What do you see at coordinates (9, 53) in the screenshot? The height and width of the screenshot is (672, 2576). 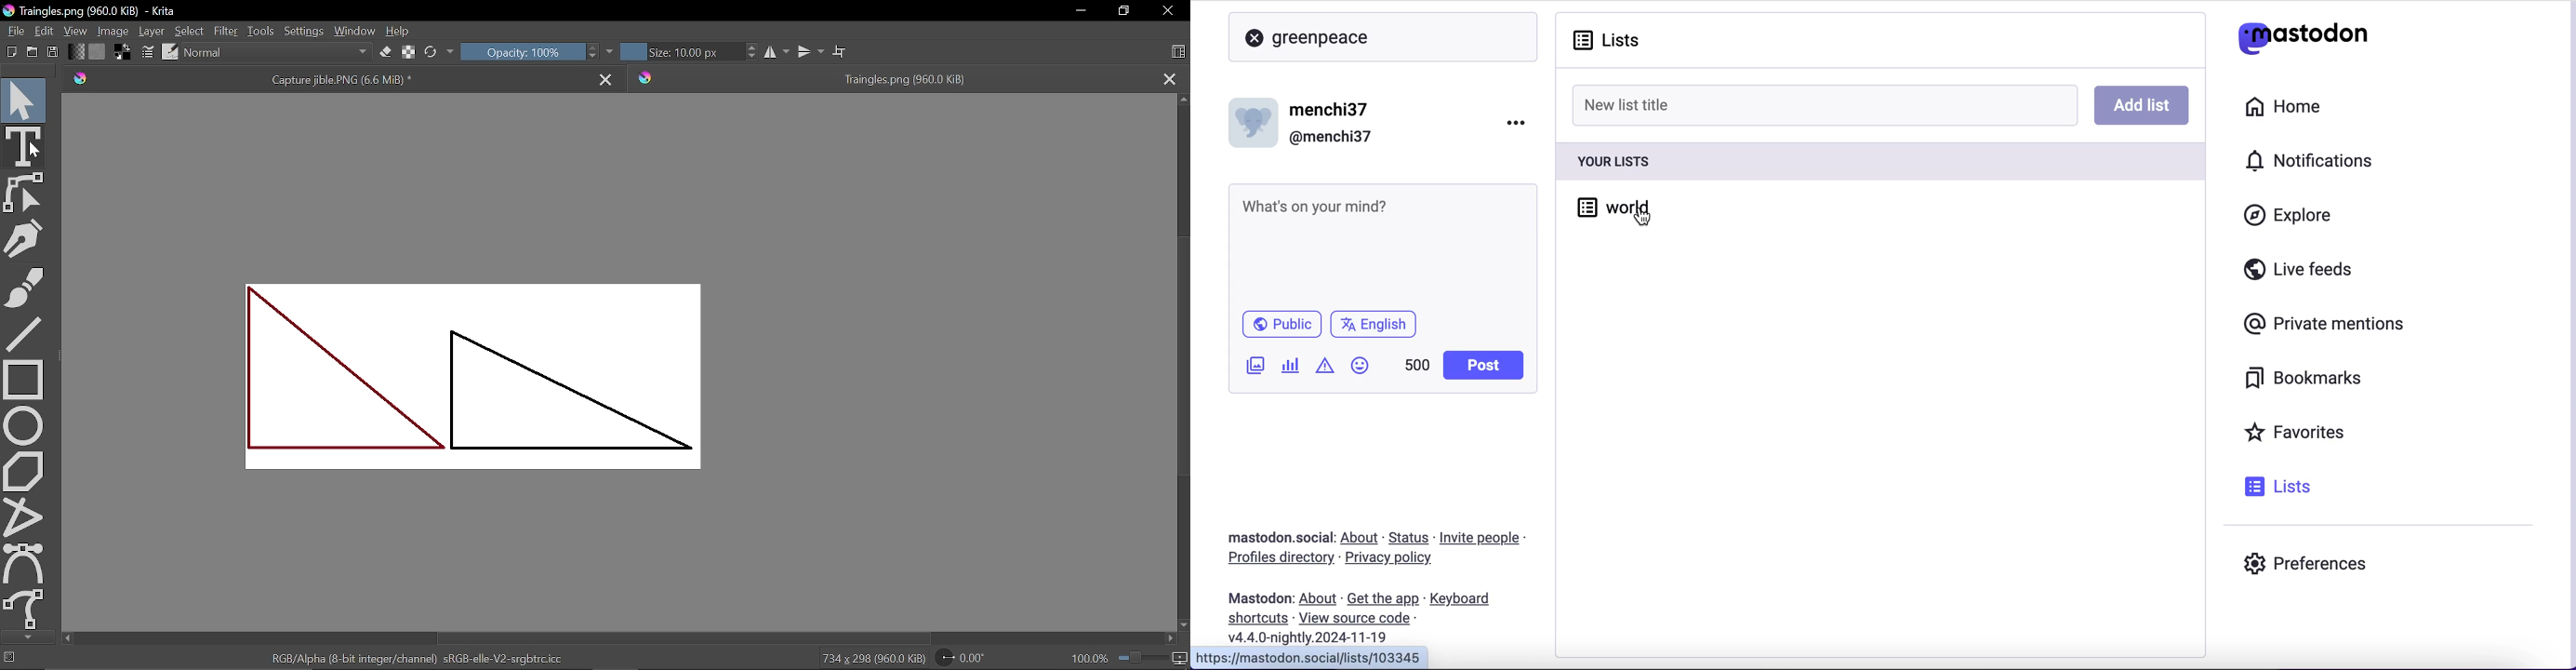 I see `New document ` at bounding box center [9, 53].